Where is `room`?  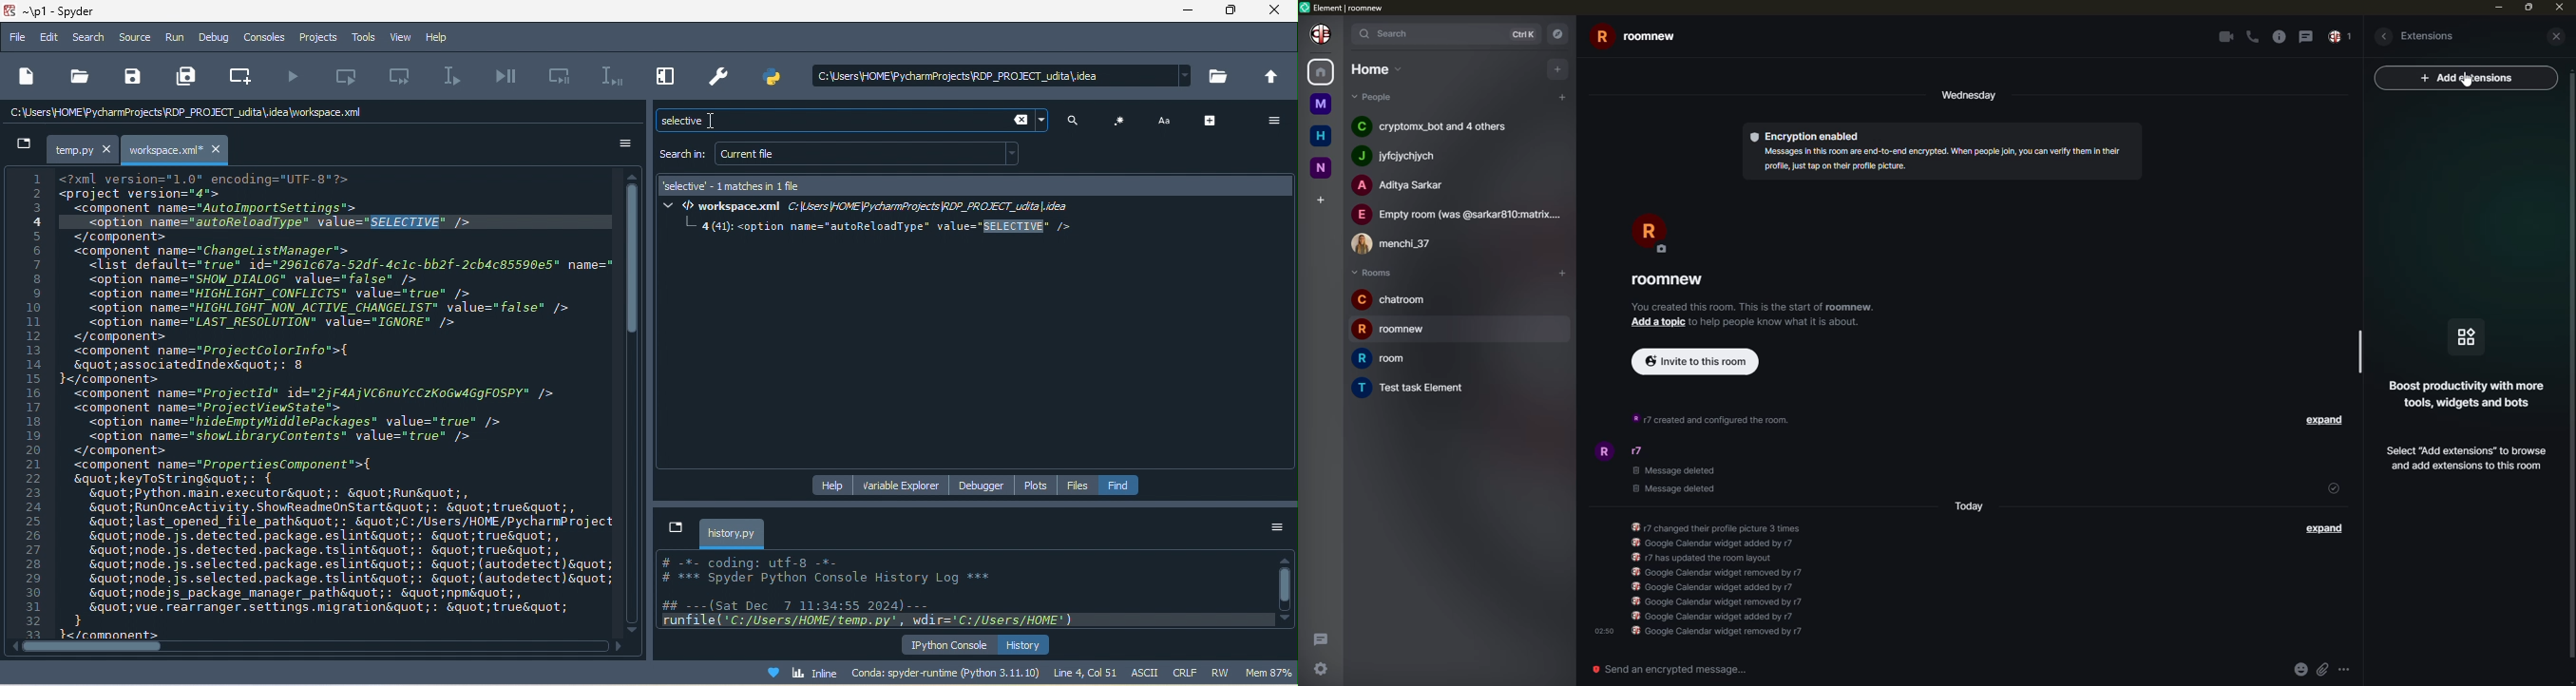
room is located at coordinates (1393, 300).